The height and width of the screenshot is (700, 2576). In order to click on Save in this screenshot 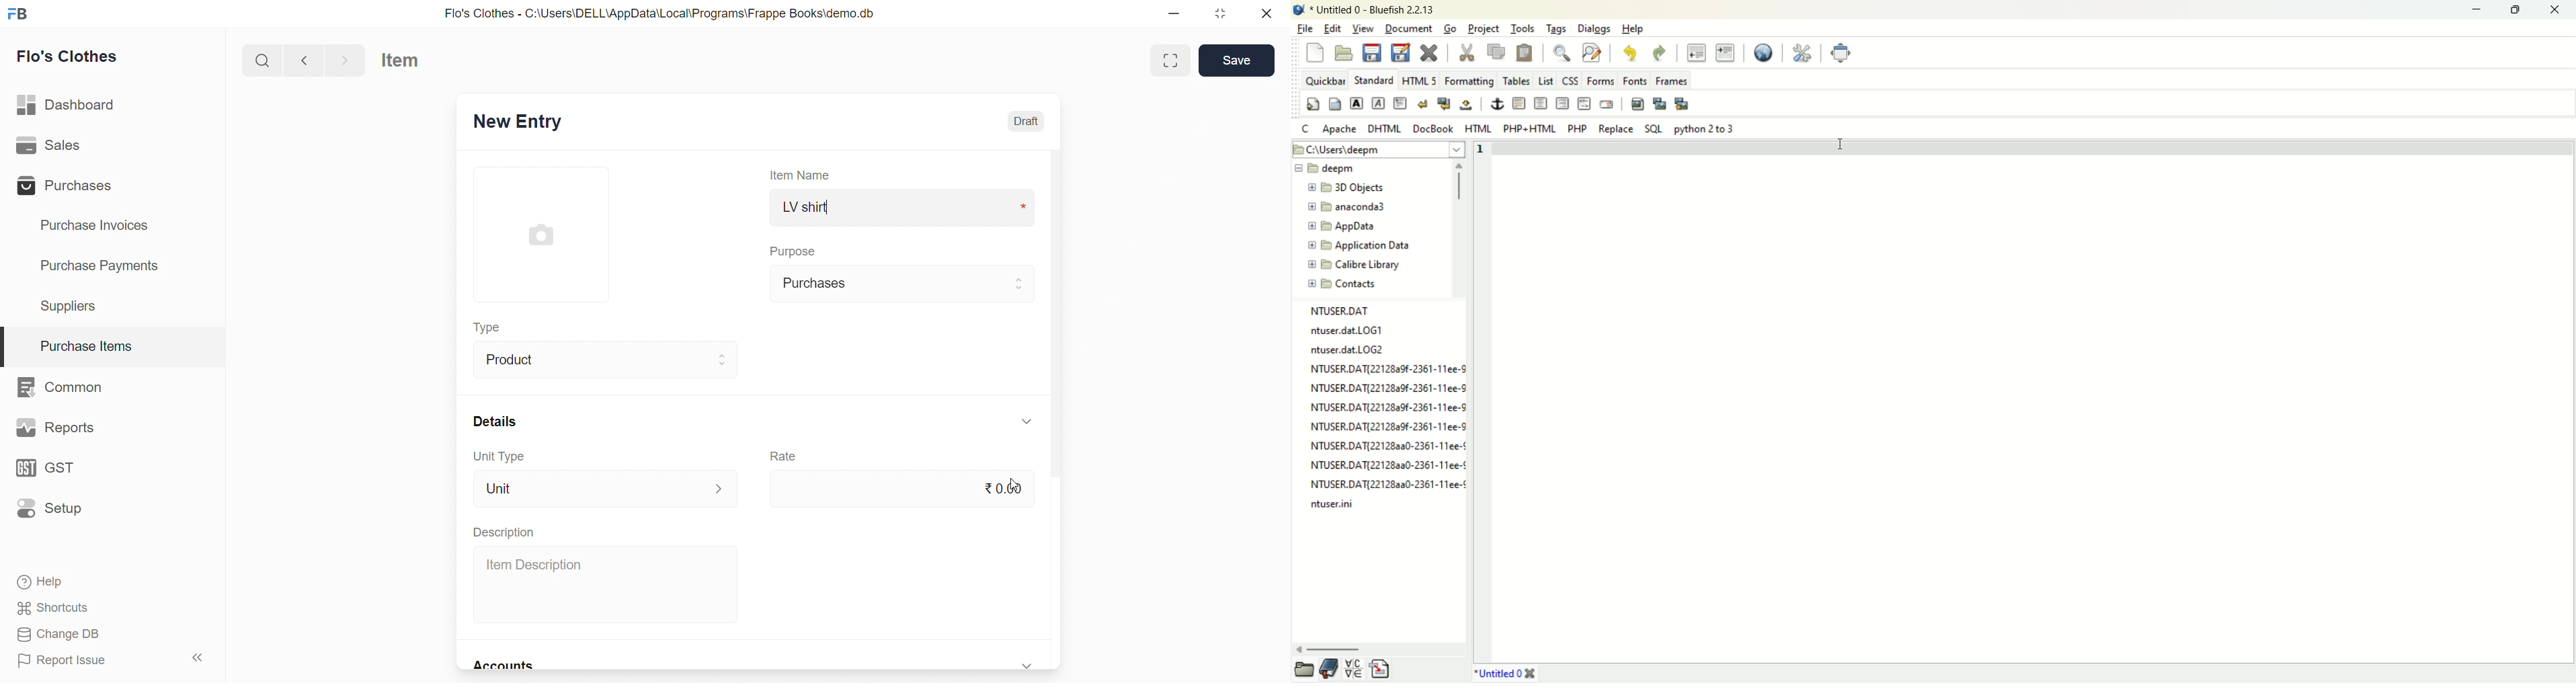, I will do `click(1237, 61)`.